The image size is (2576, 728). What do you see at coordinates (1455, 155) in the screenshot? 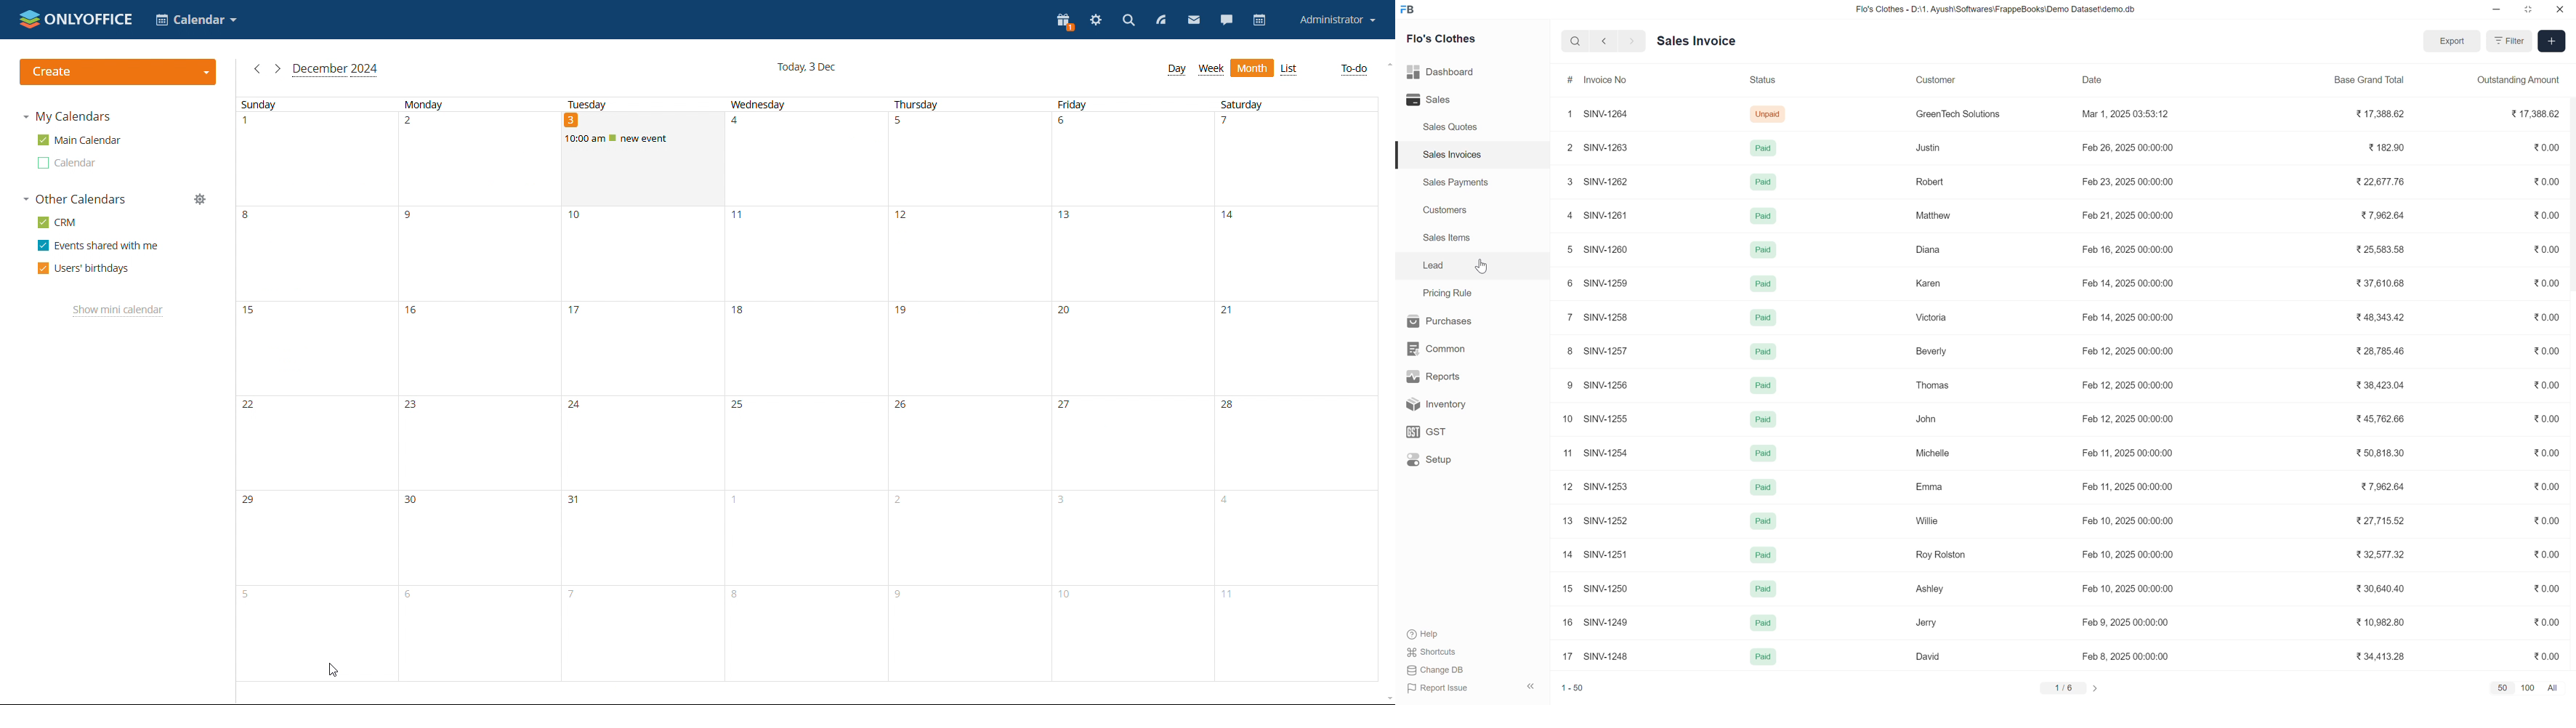
I see `Sales Invoices` at bounding box center [1455, 155].